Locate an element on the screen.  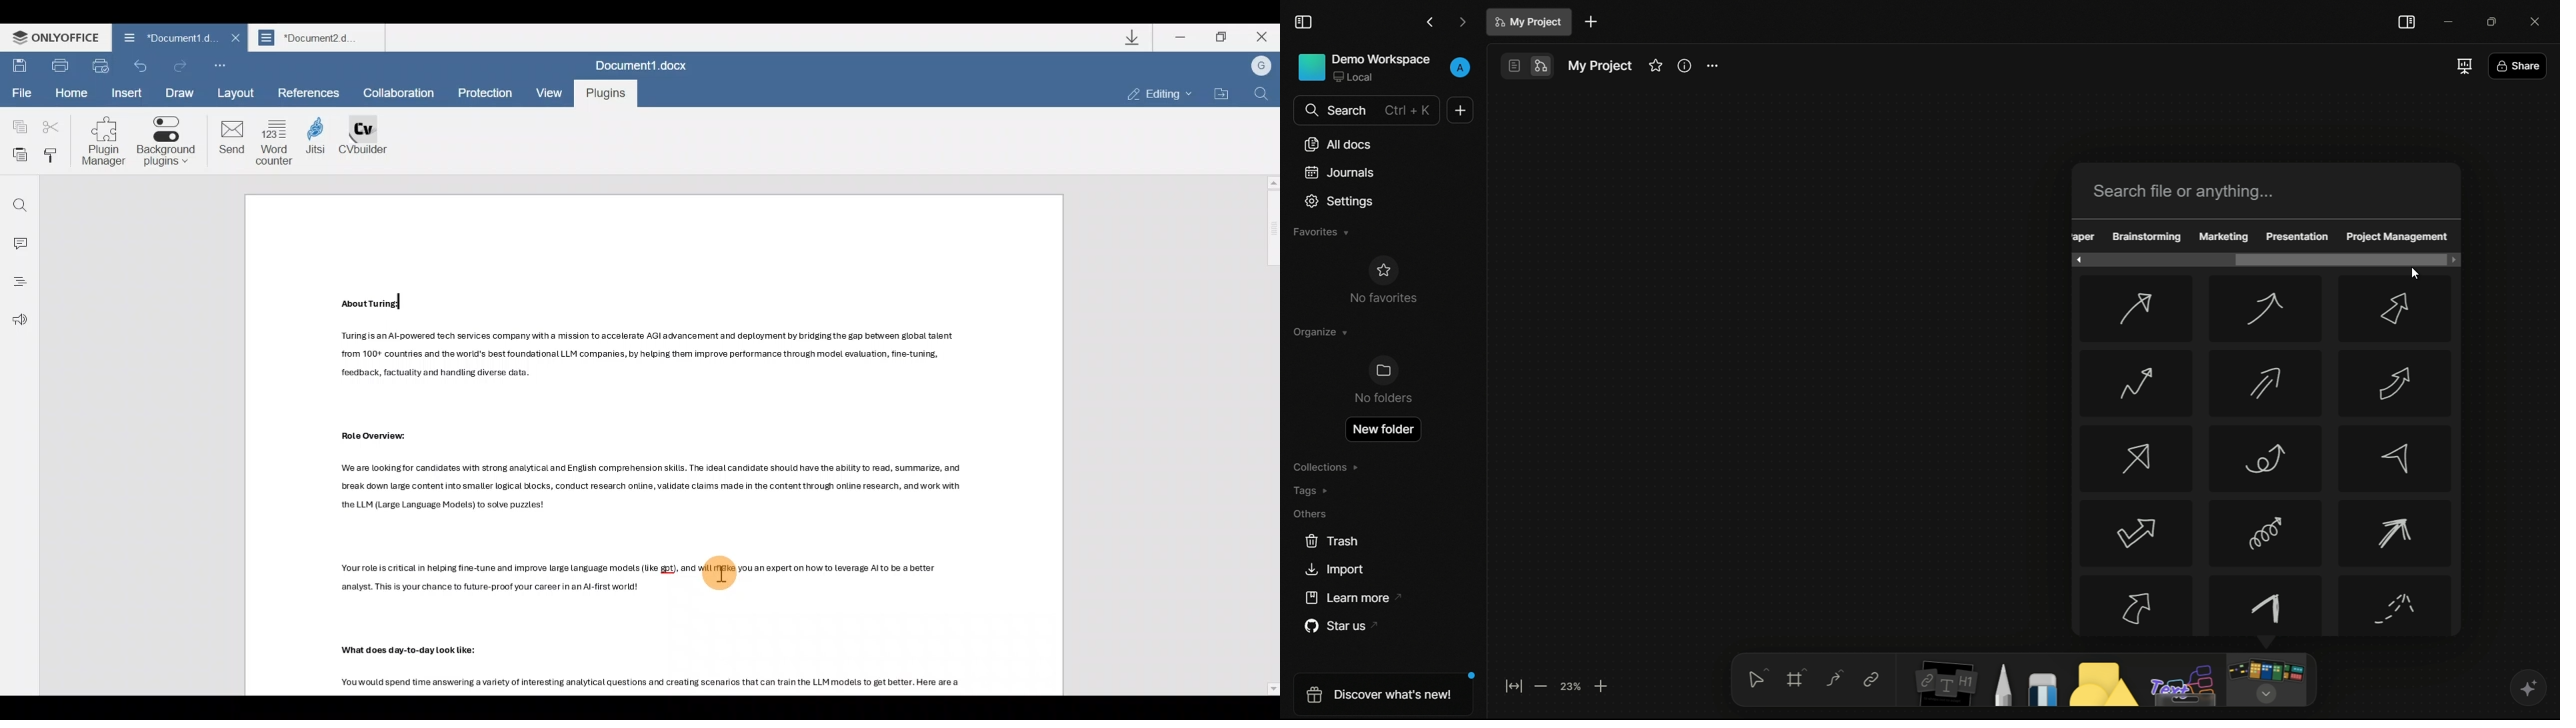
search bar is located at coordinates (2269, 191).